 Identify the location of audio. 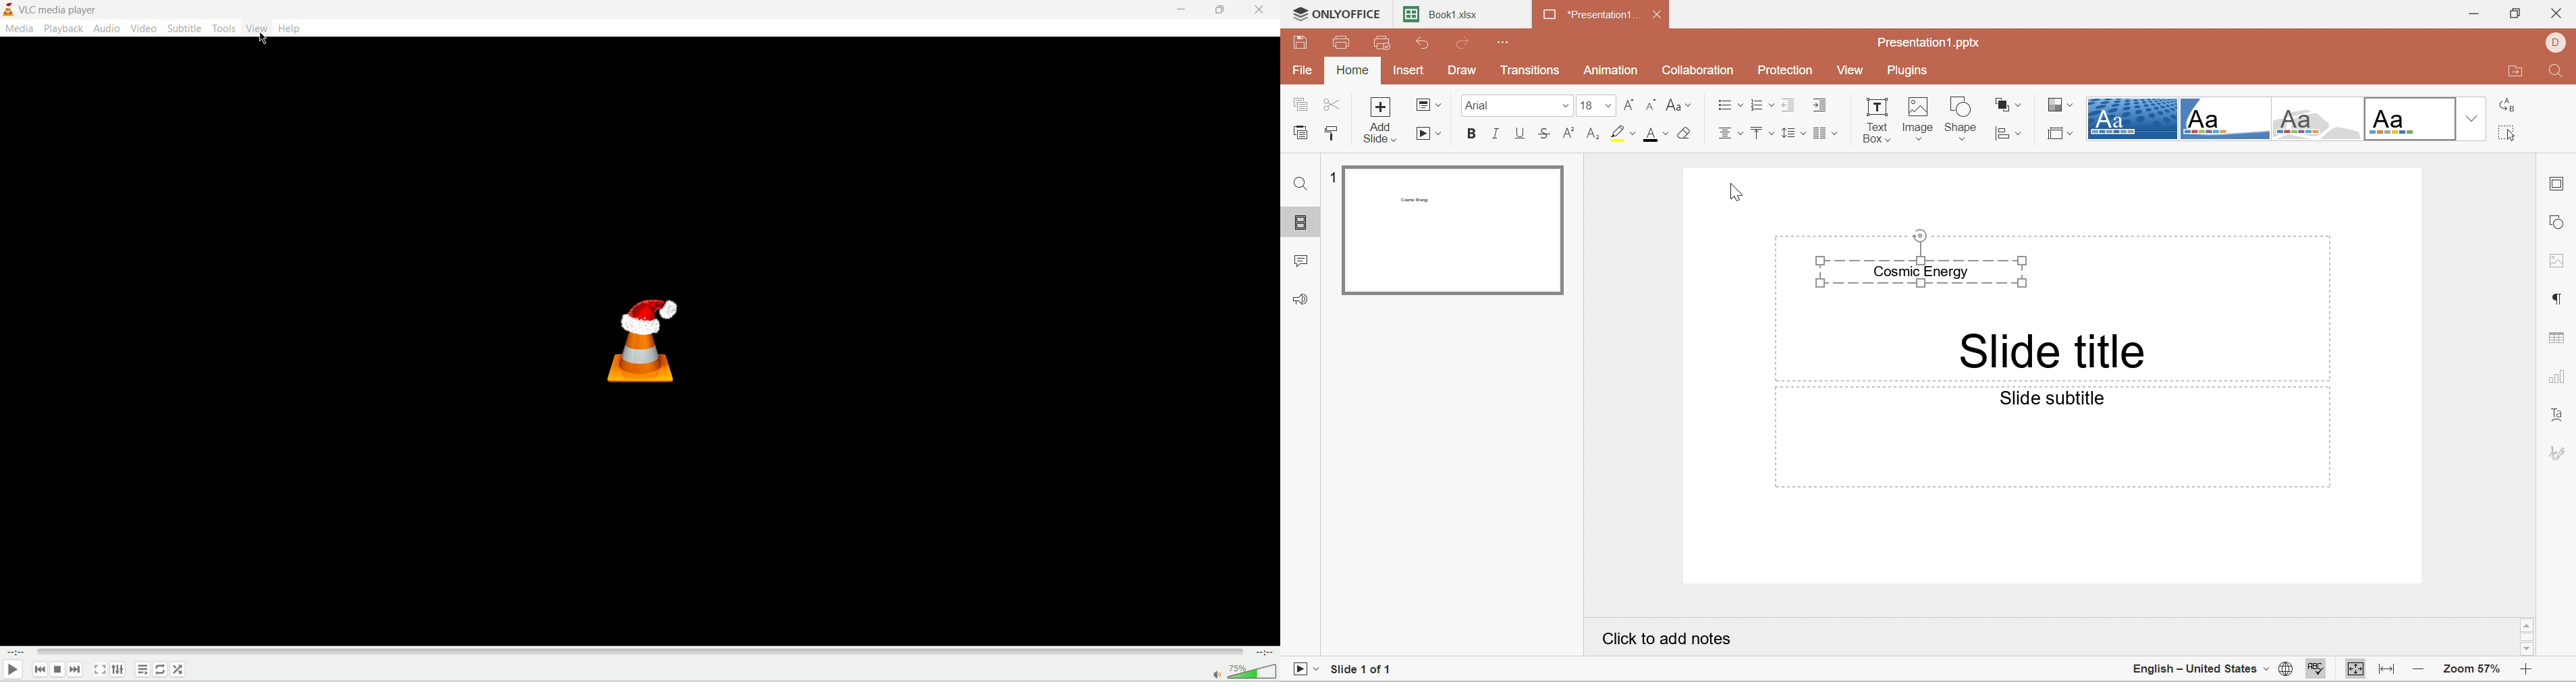
(106, 29).